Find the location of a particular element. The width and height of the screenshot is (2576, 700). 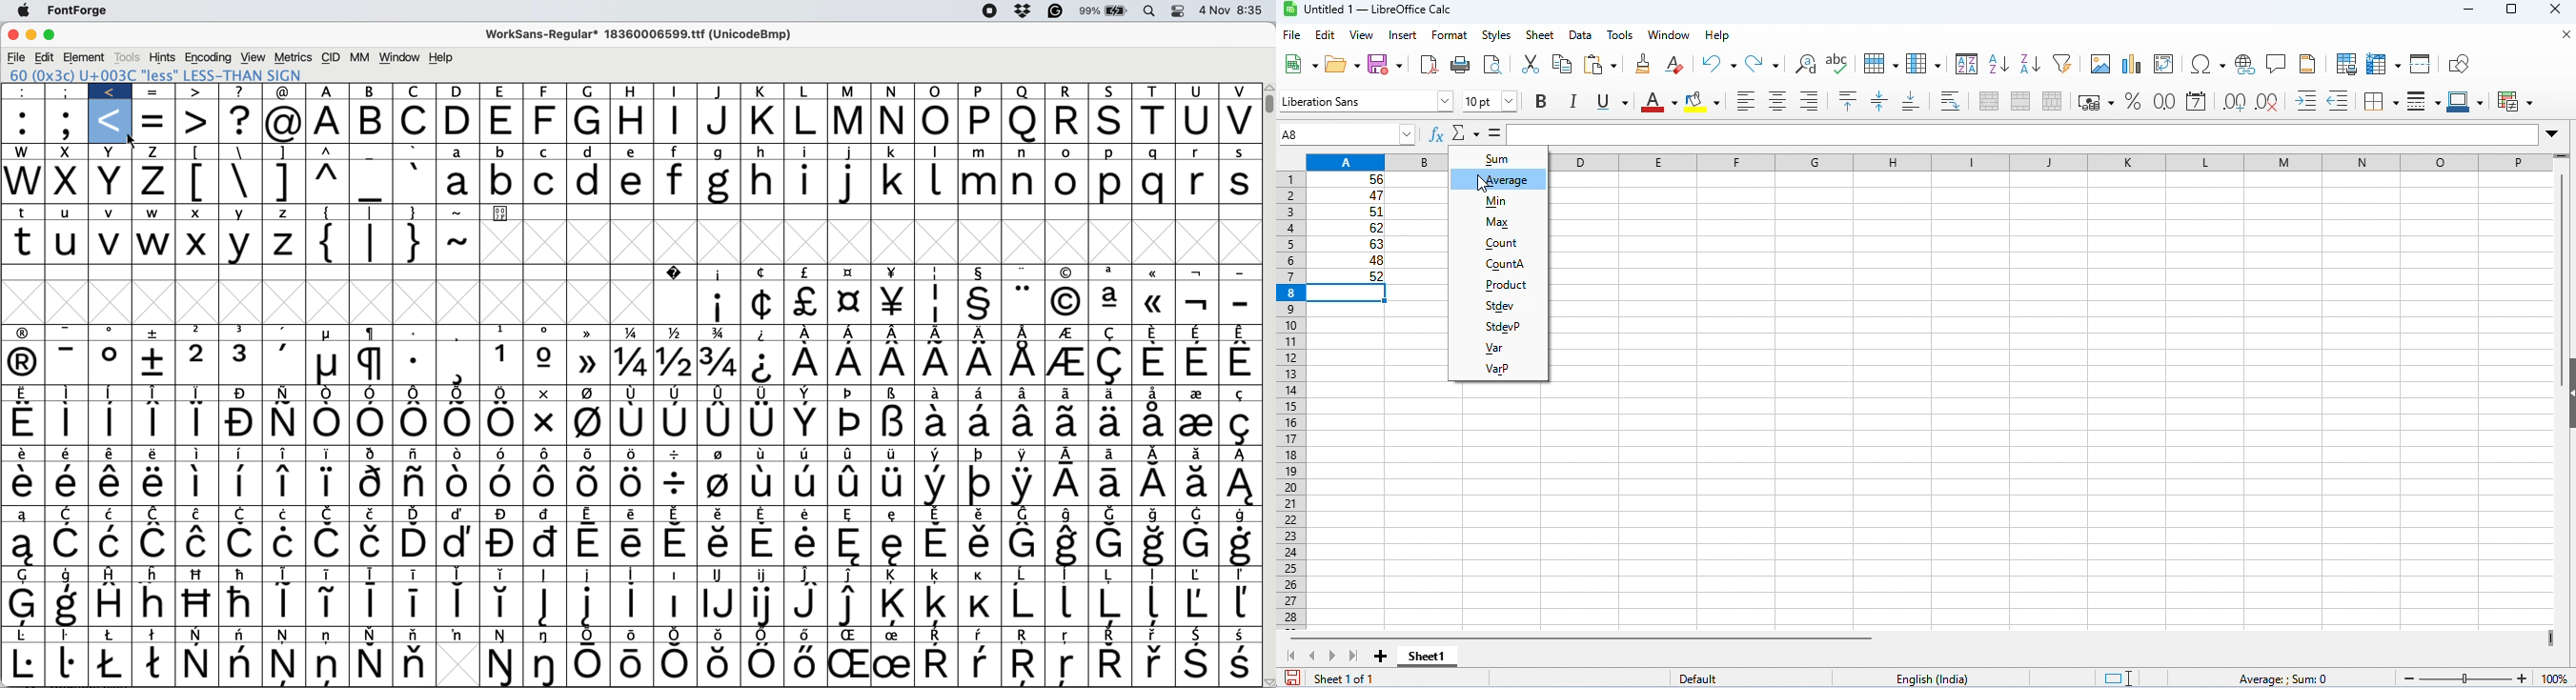

Symbol is located at coordinates (722, 423).